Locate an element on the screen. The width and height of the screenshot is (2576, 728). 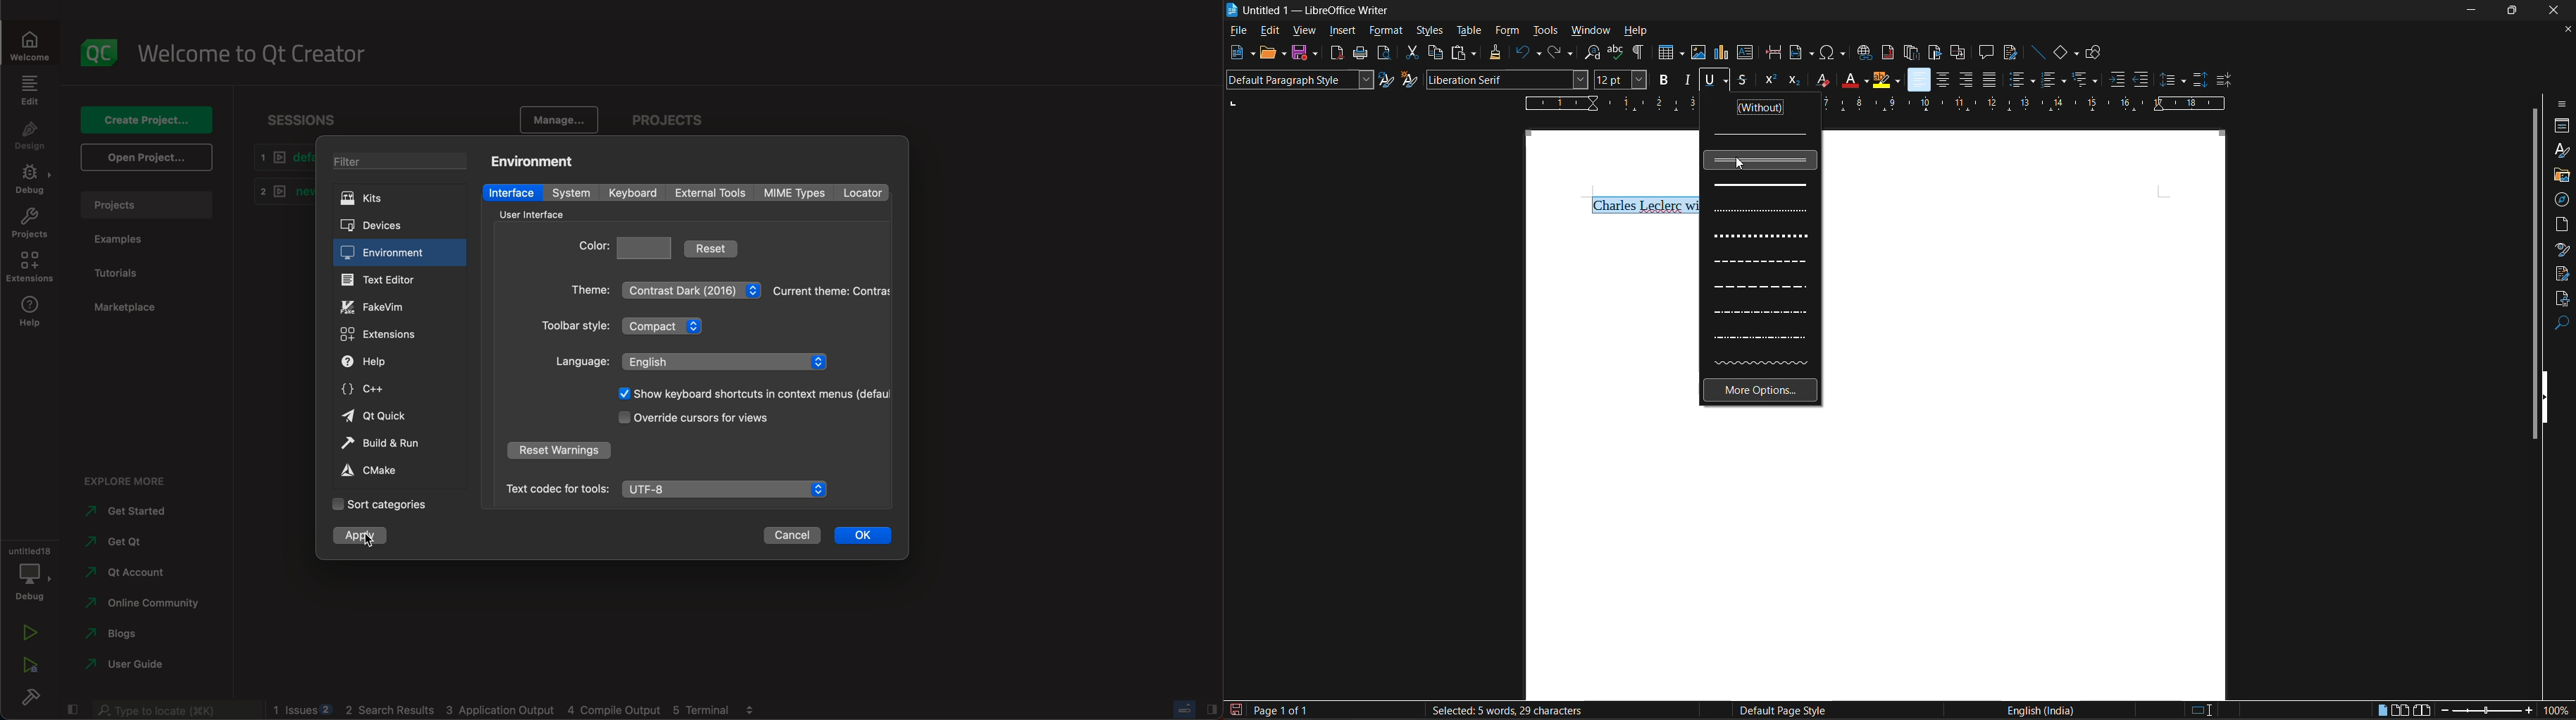
cut is located at coordinates (1412, 51).